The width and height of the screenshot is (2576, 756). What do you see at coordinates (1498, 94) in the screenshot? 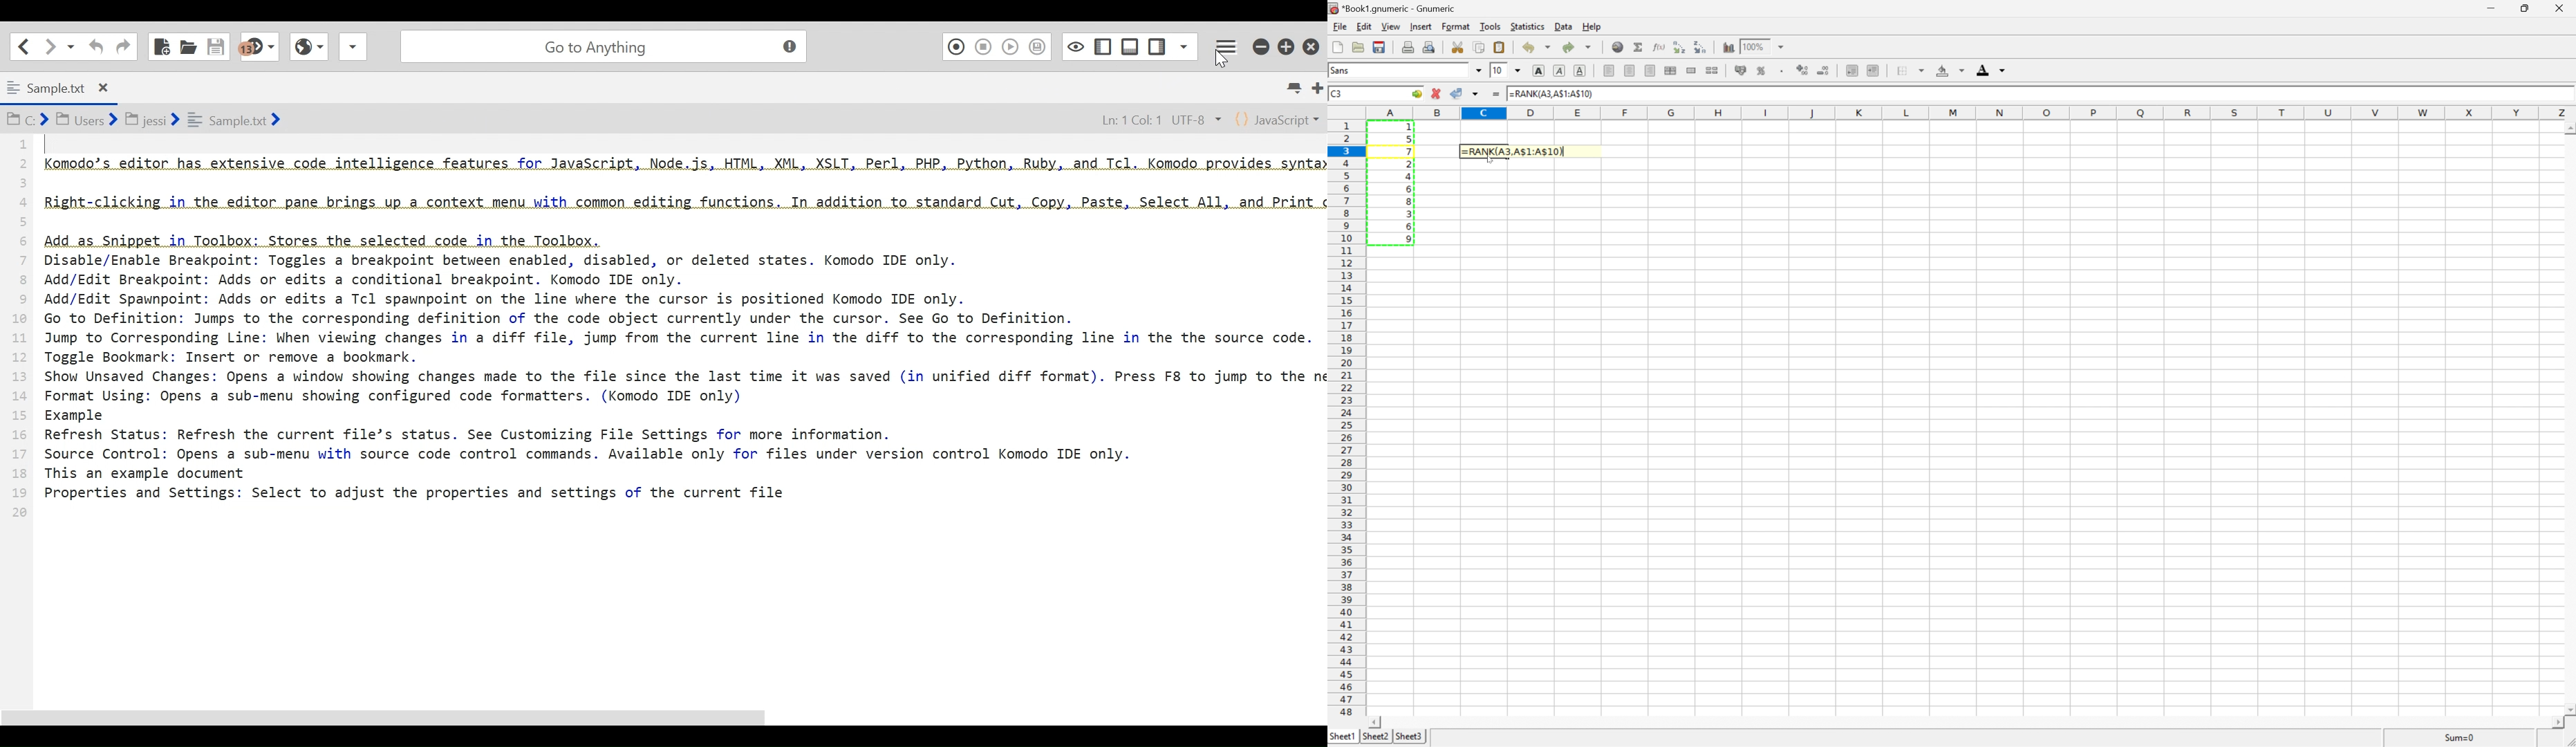
I see `enter formula` at bounding box center [1498, 94].